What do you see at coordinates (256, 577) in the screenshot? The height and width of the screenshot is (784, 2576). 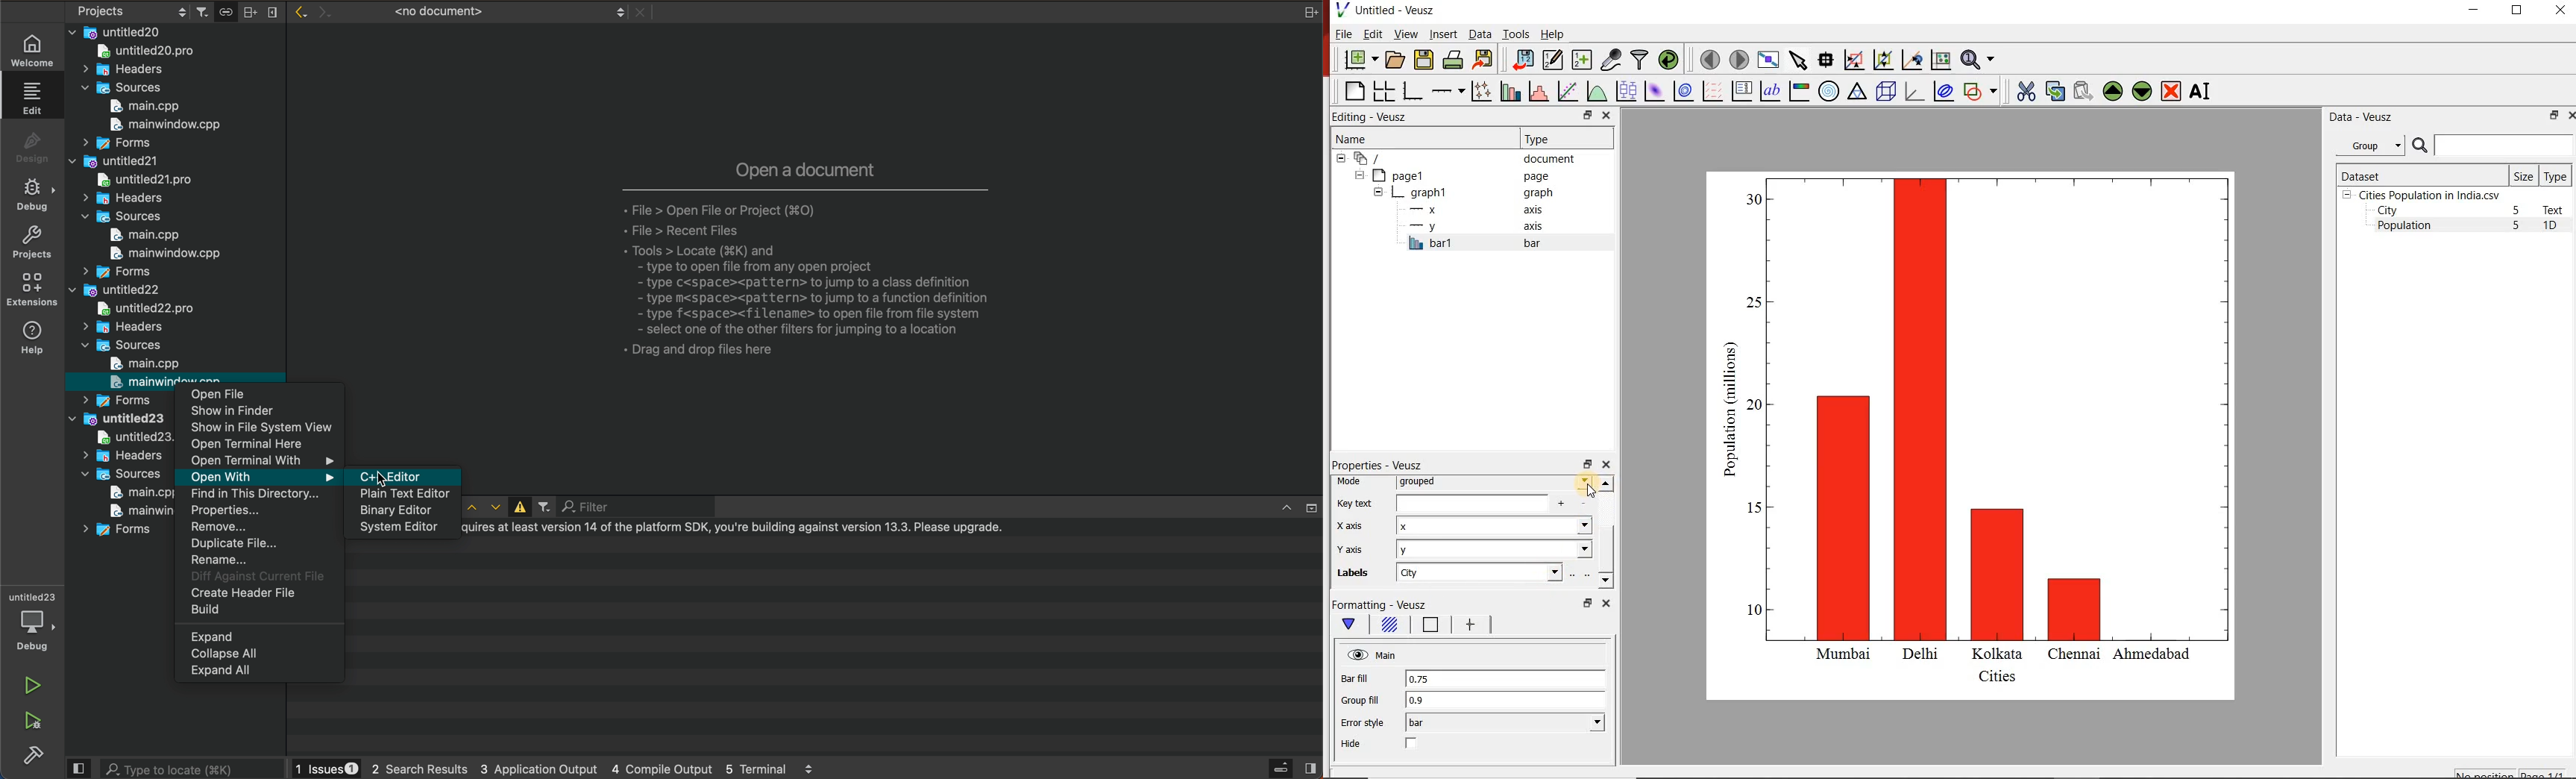 I see `diff` at bounding box center [256, 577].